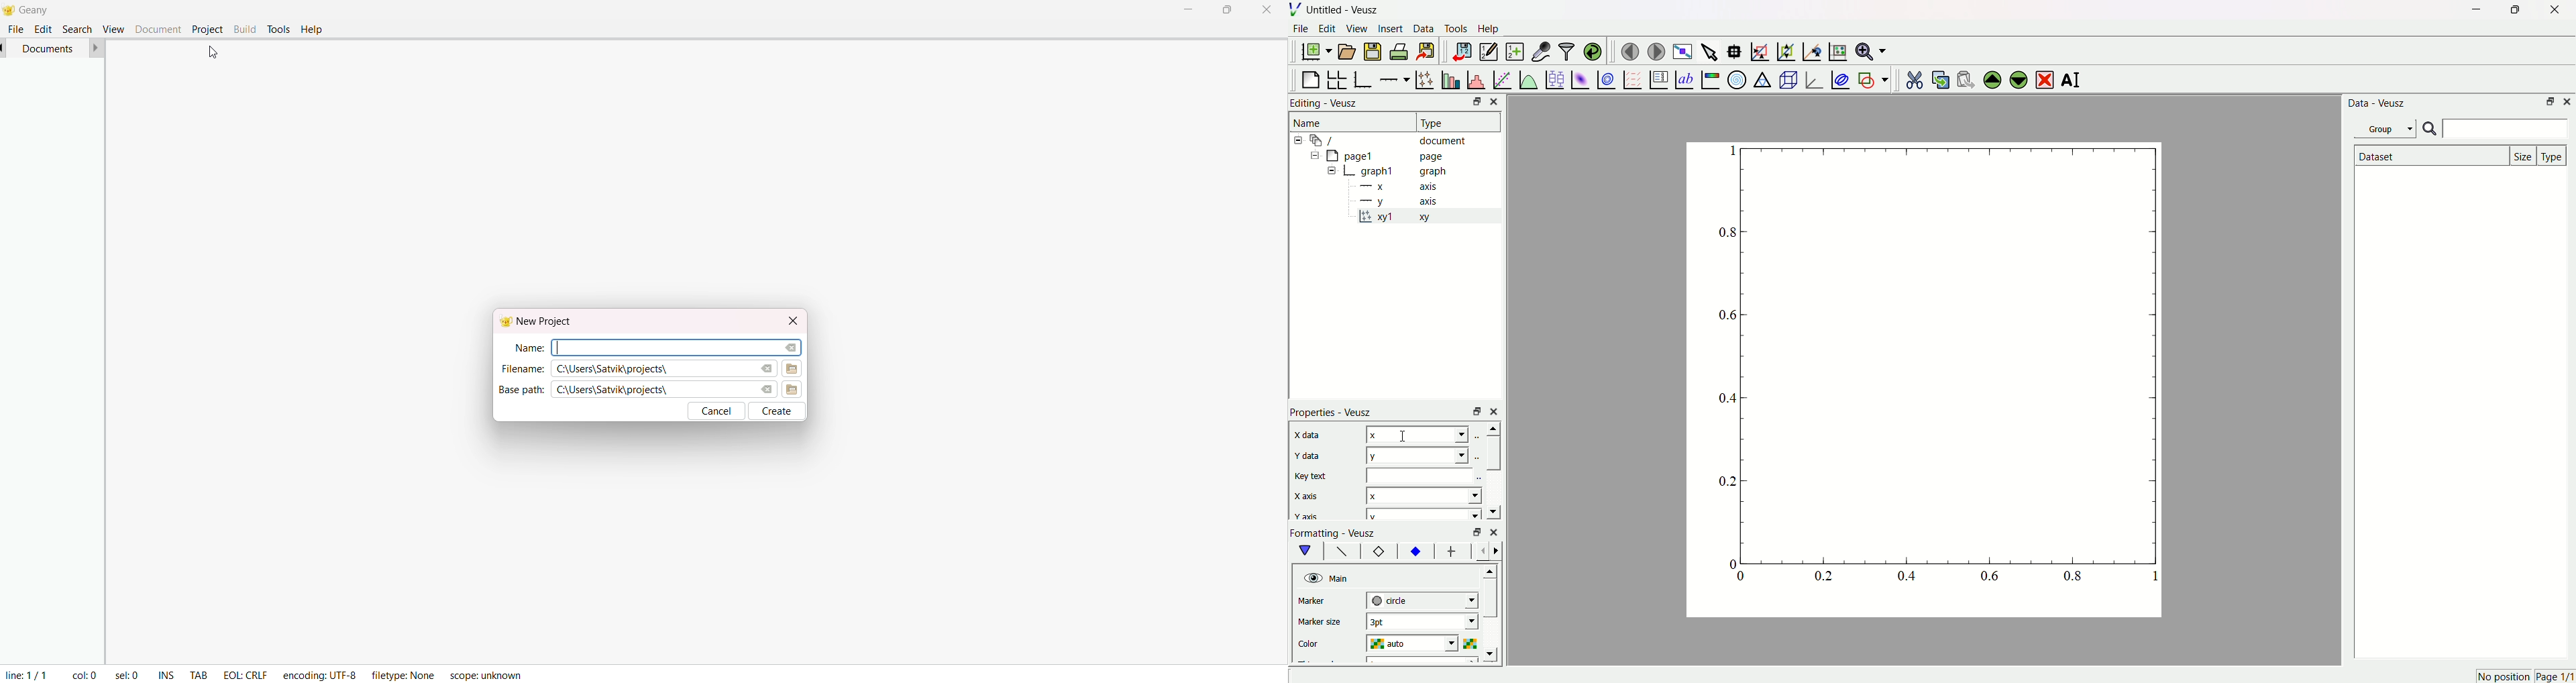 The height and width of the screenshot is (700, 2576). Describe the element at coordinates (1494, 531) in the screenshot. I see `close` at that location.